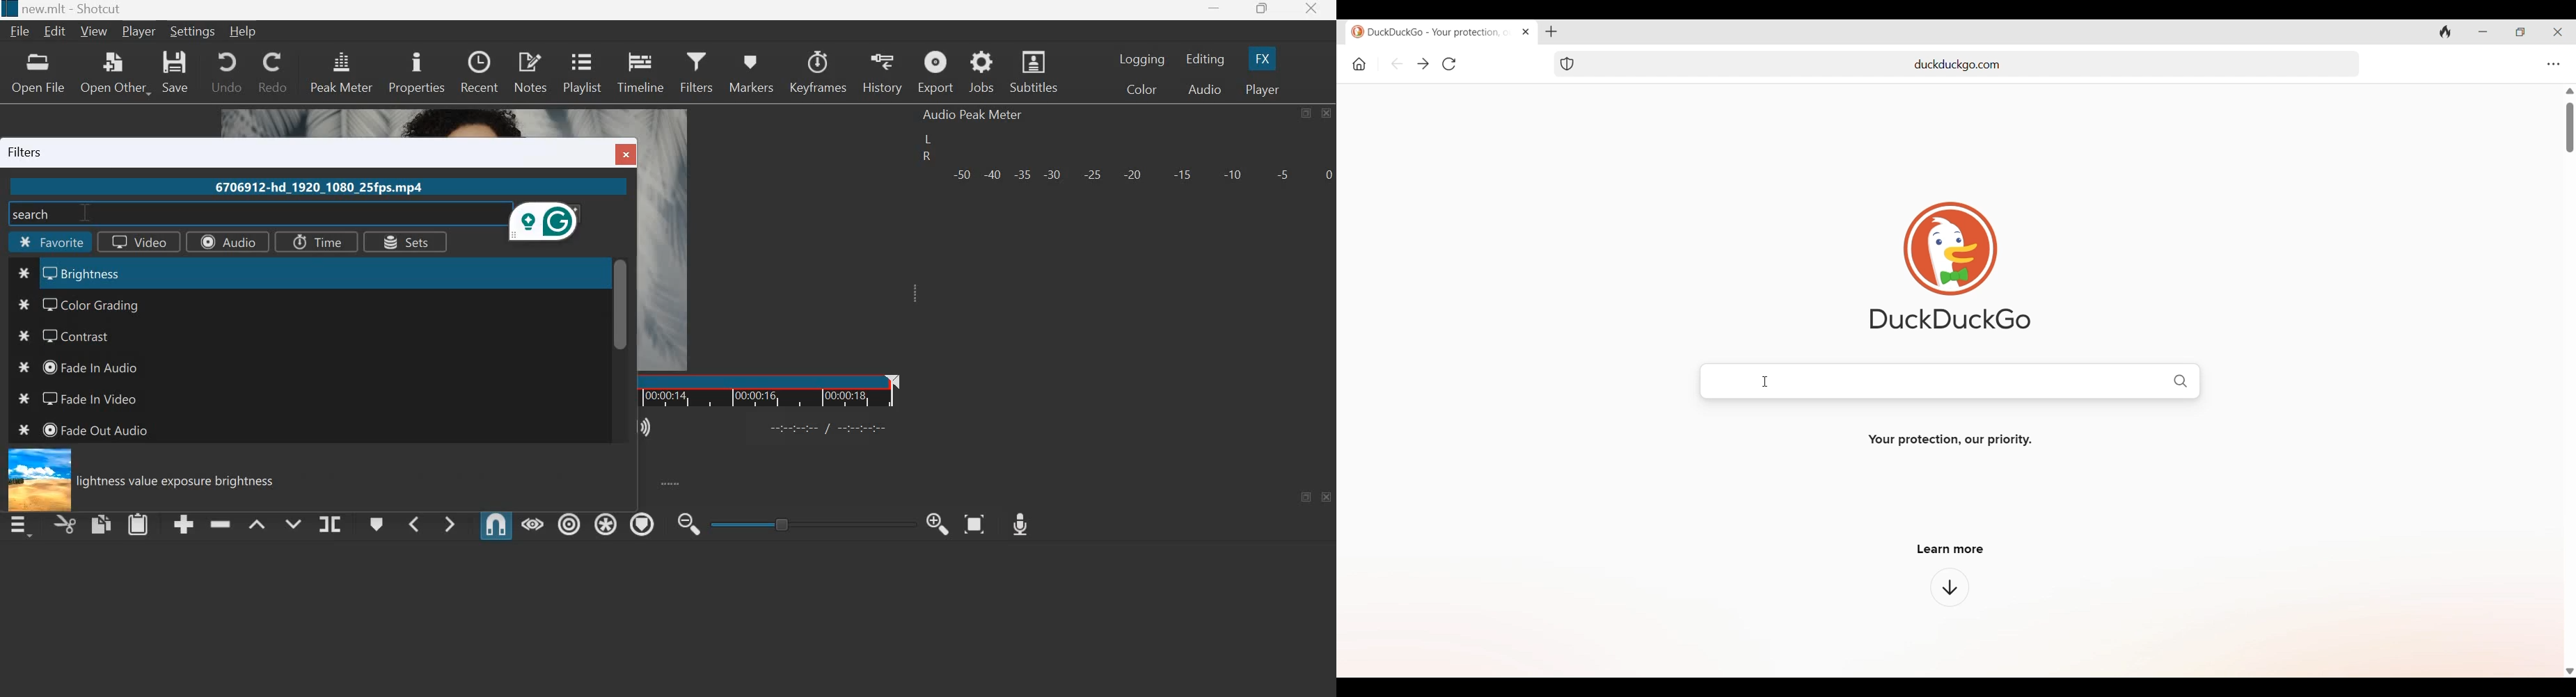 This screenshot has width=2576, height=700. I want to click on , so click(24, 304).